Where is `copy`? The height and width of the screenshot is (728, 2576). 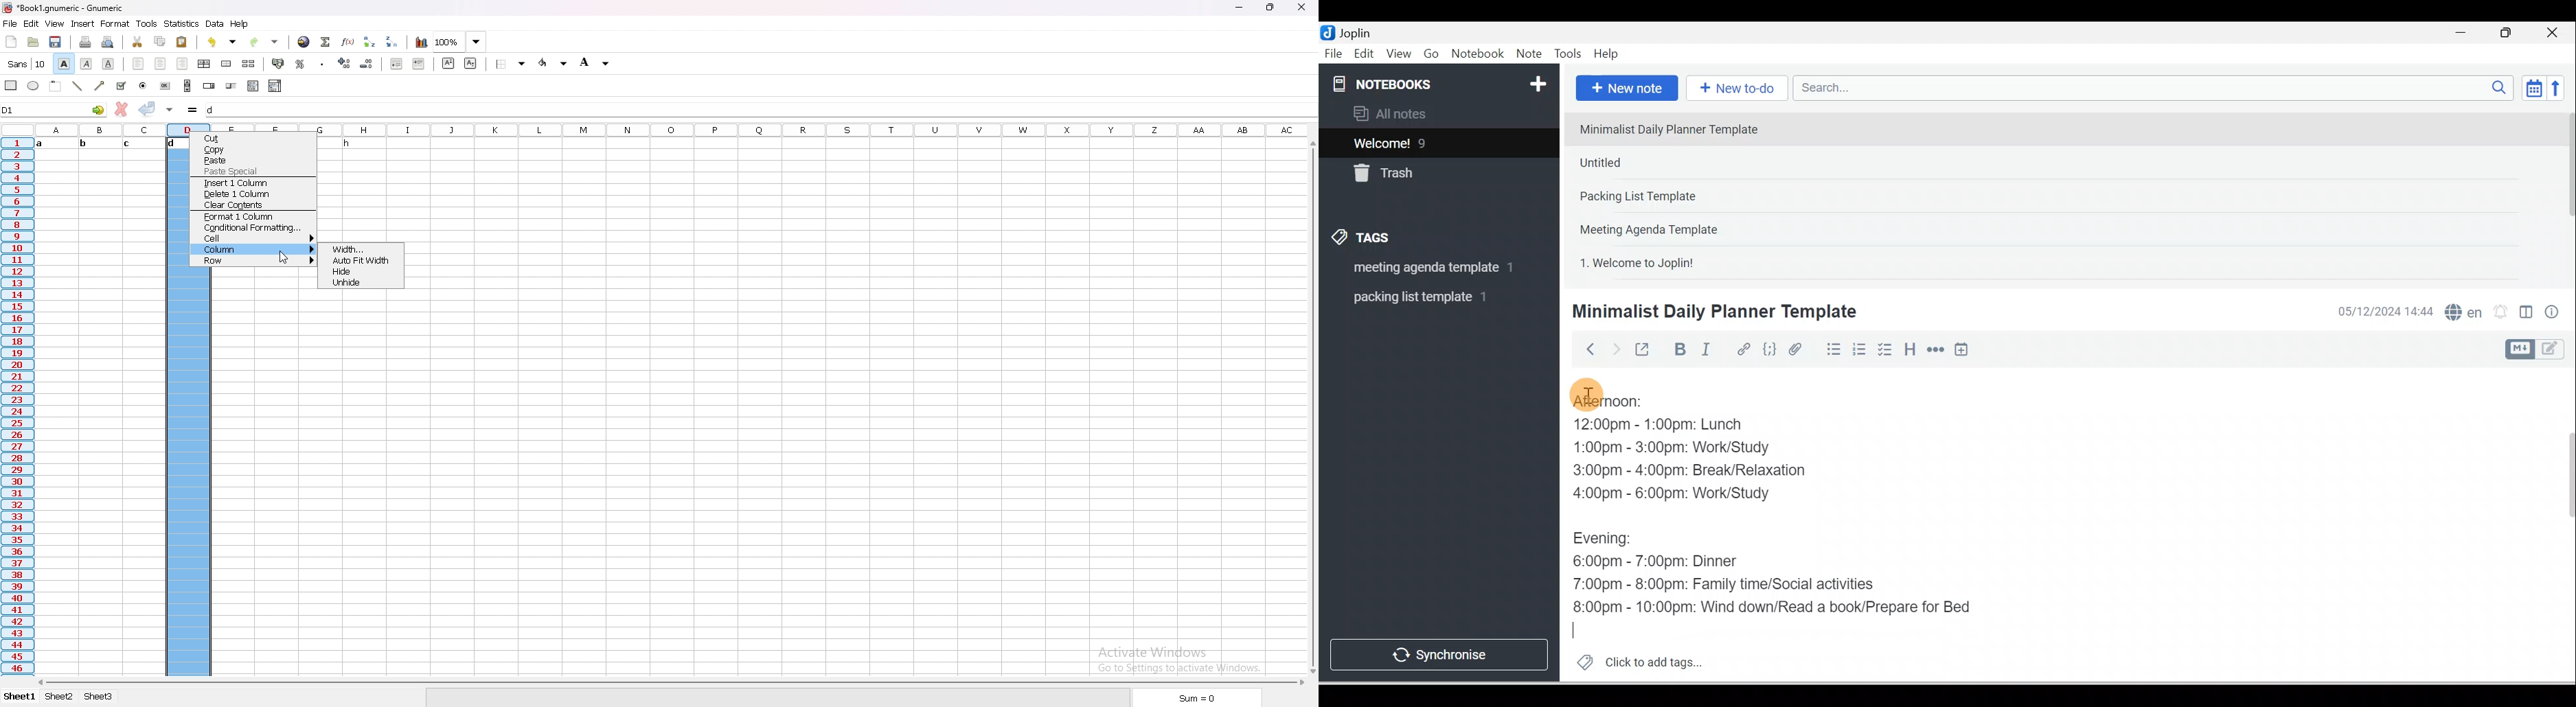
copy is located at coordinates (161, 40).